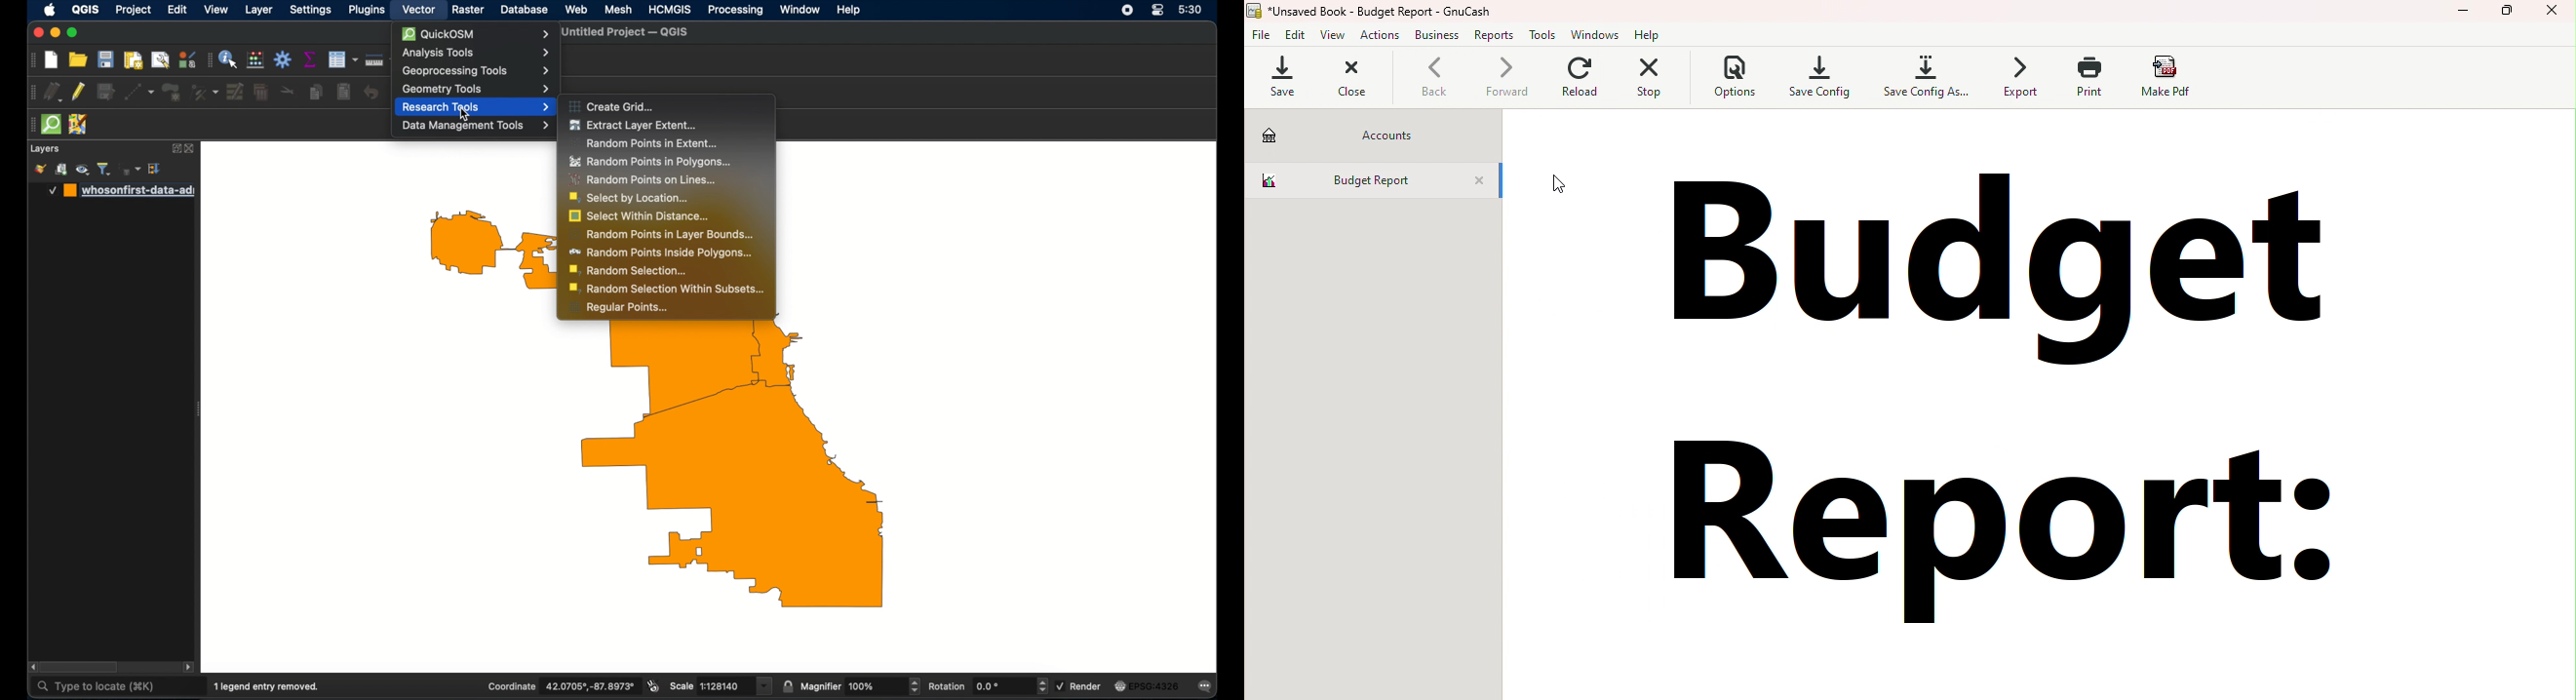  I want to click on apple icon, so click(50, 10).